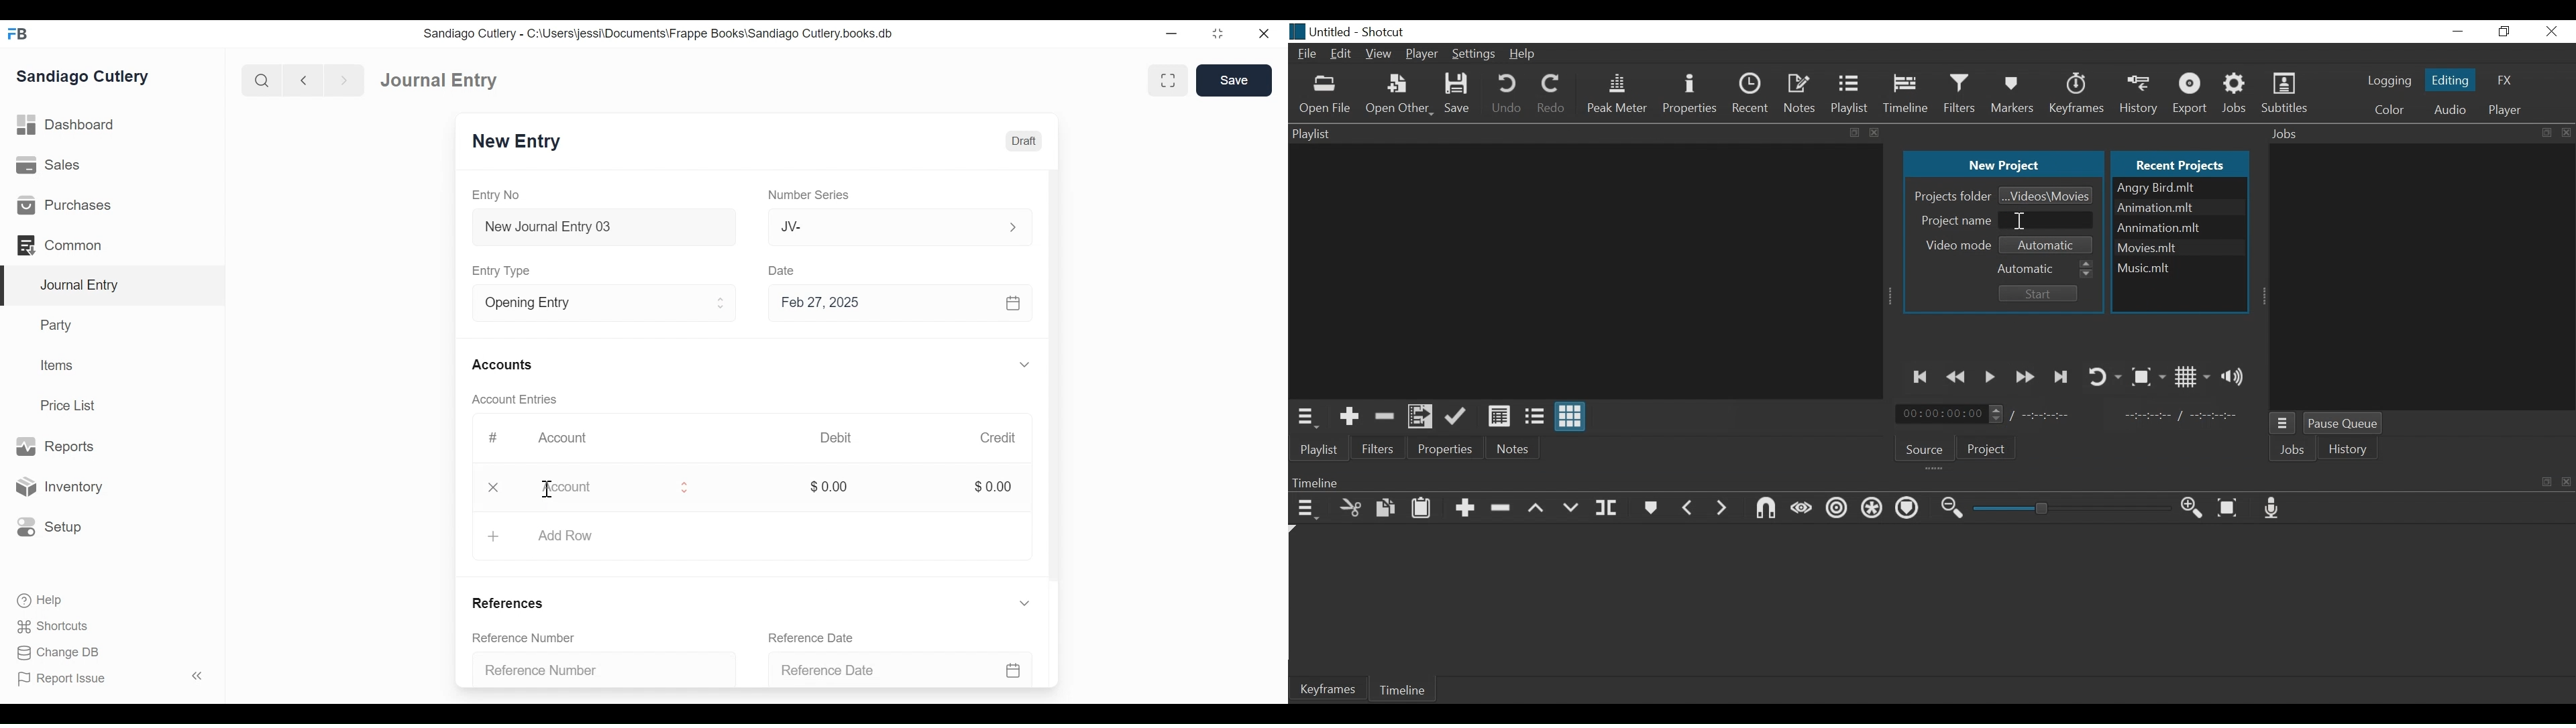 This screenshot has height=728, width=2576. What do you see at coordinates (2180, 188) in the screenshot?
I see `File name` at bounding box center [2180, 188].